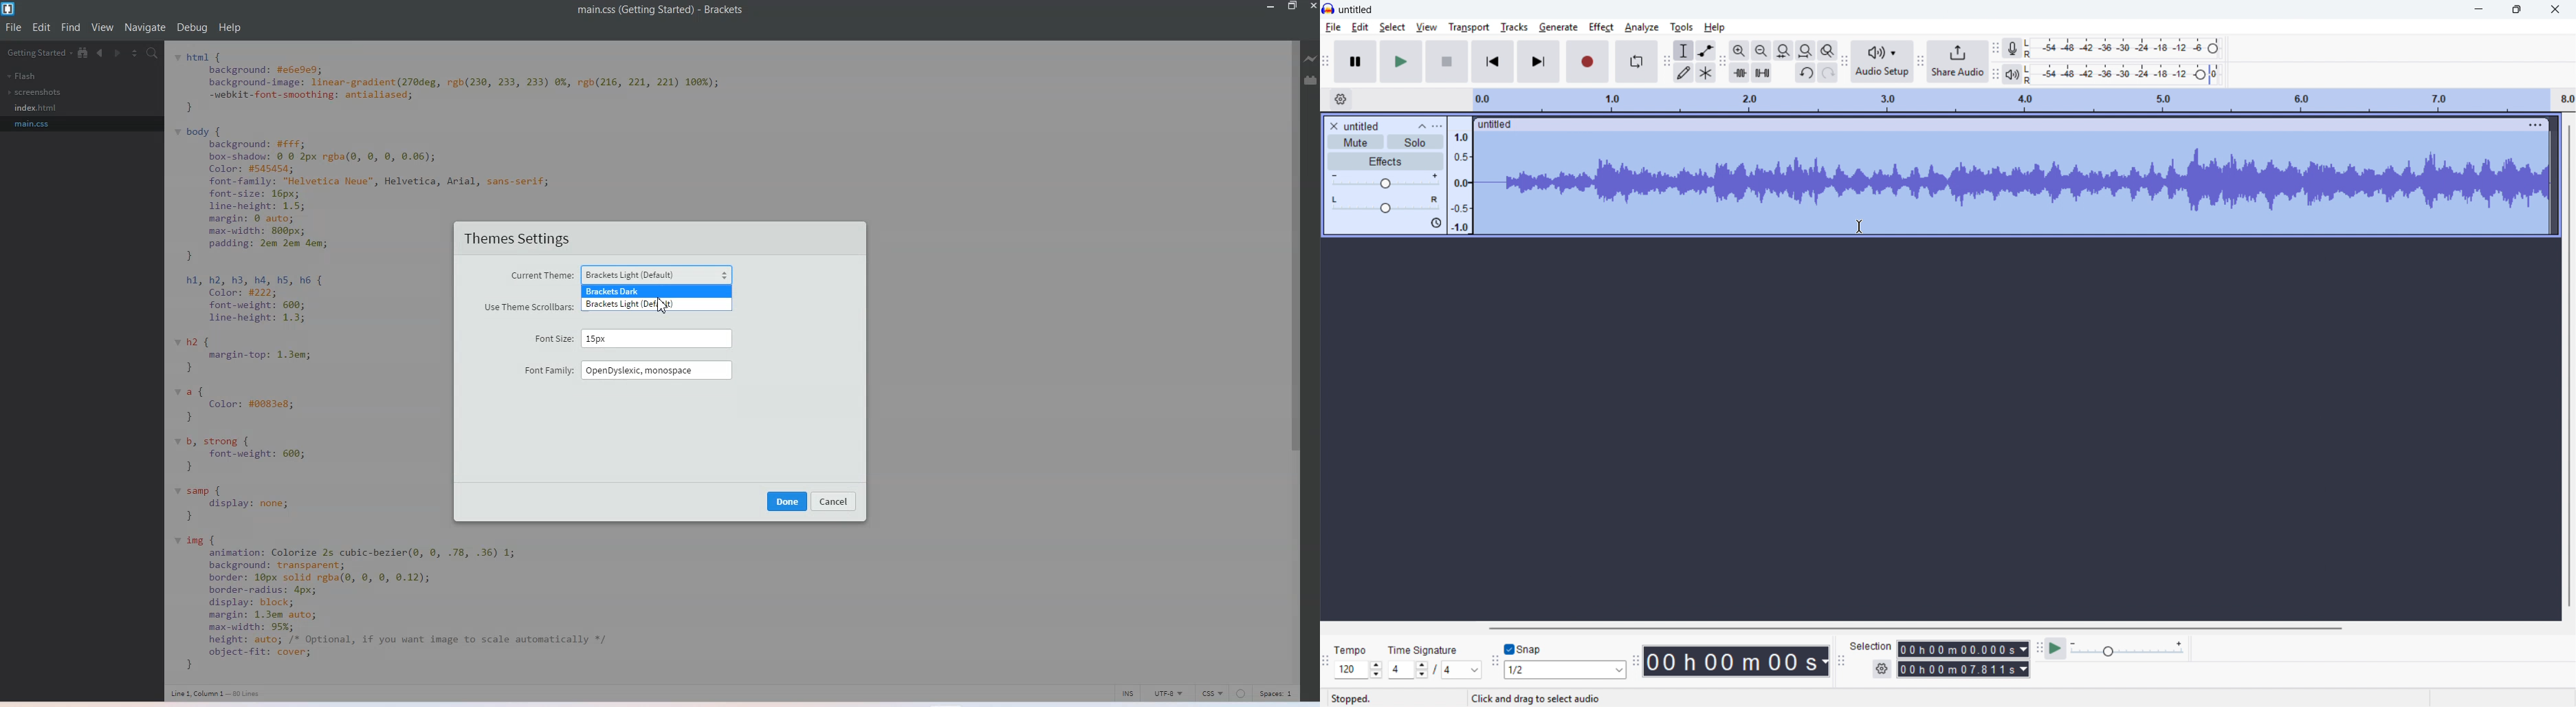  I want to click on transport toolbar, so click(1326, 63).